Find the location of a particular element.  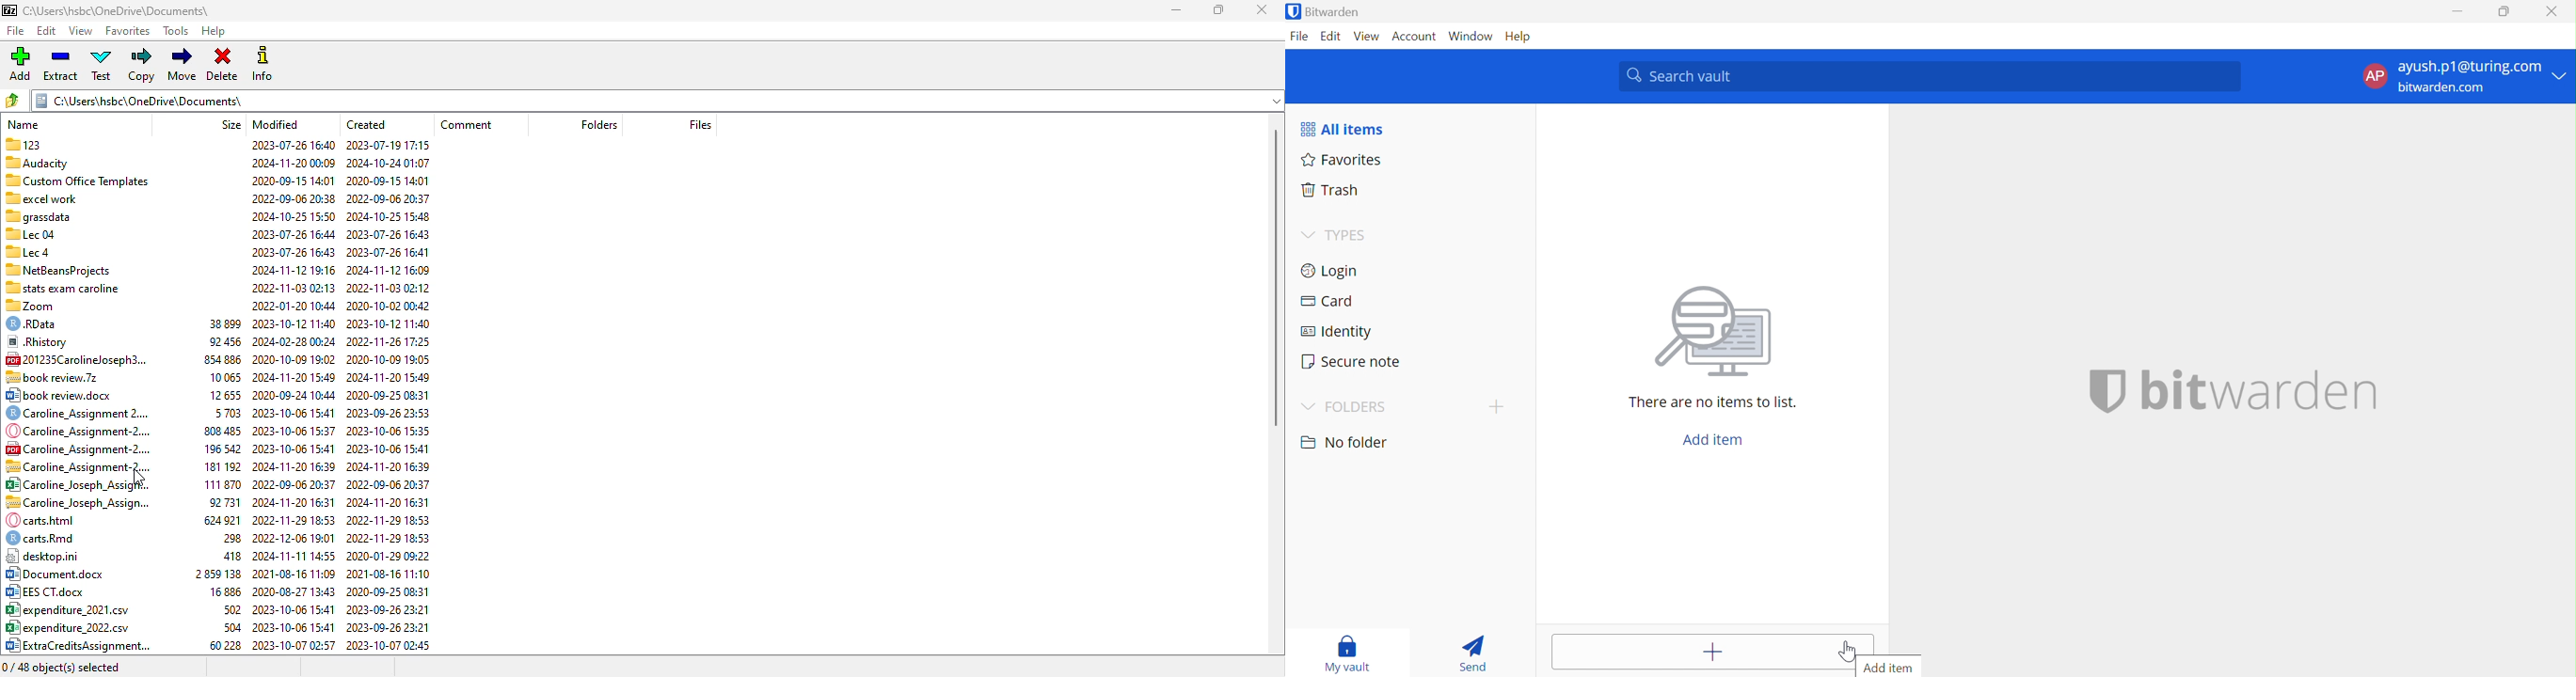

Edit is located at coordinates (1332, 38).